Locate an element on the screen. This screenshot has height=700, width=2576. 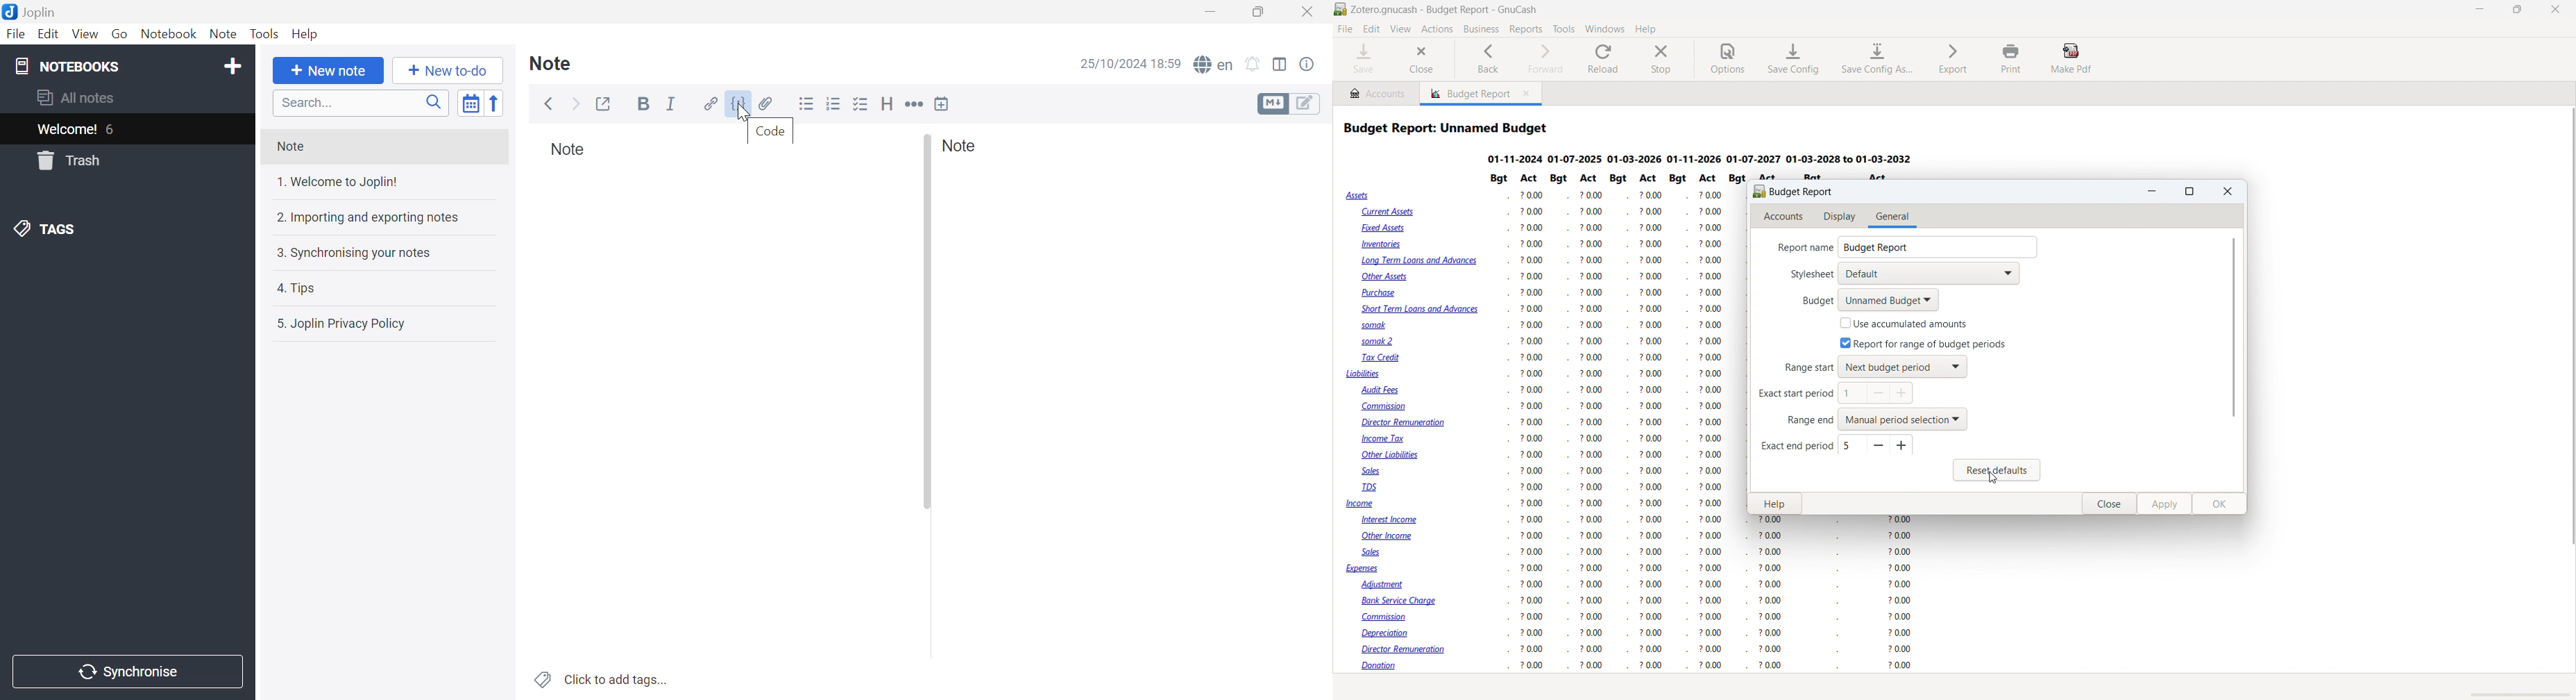
Help is located at coordinates (312, 35).